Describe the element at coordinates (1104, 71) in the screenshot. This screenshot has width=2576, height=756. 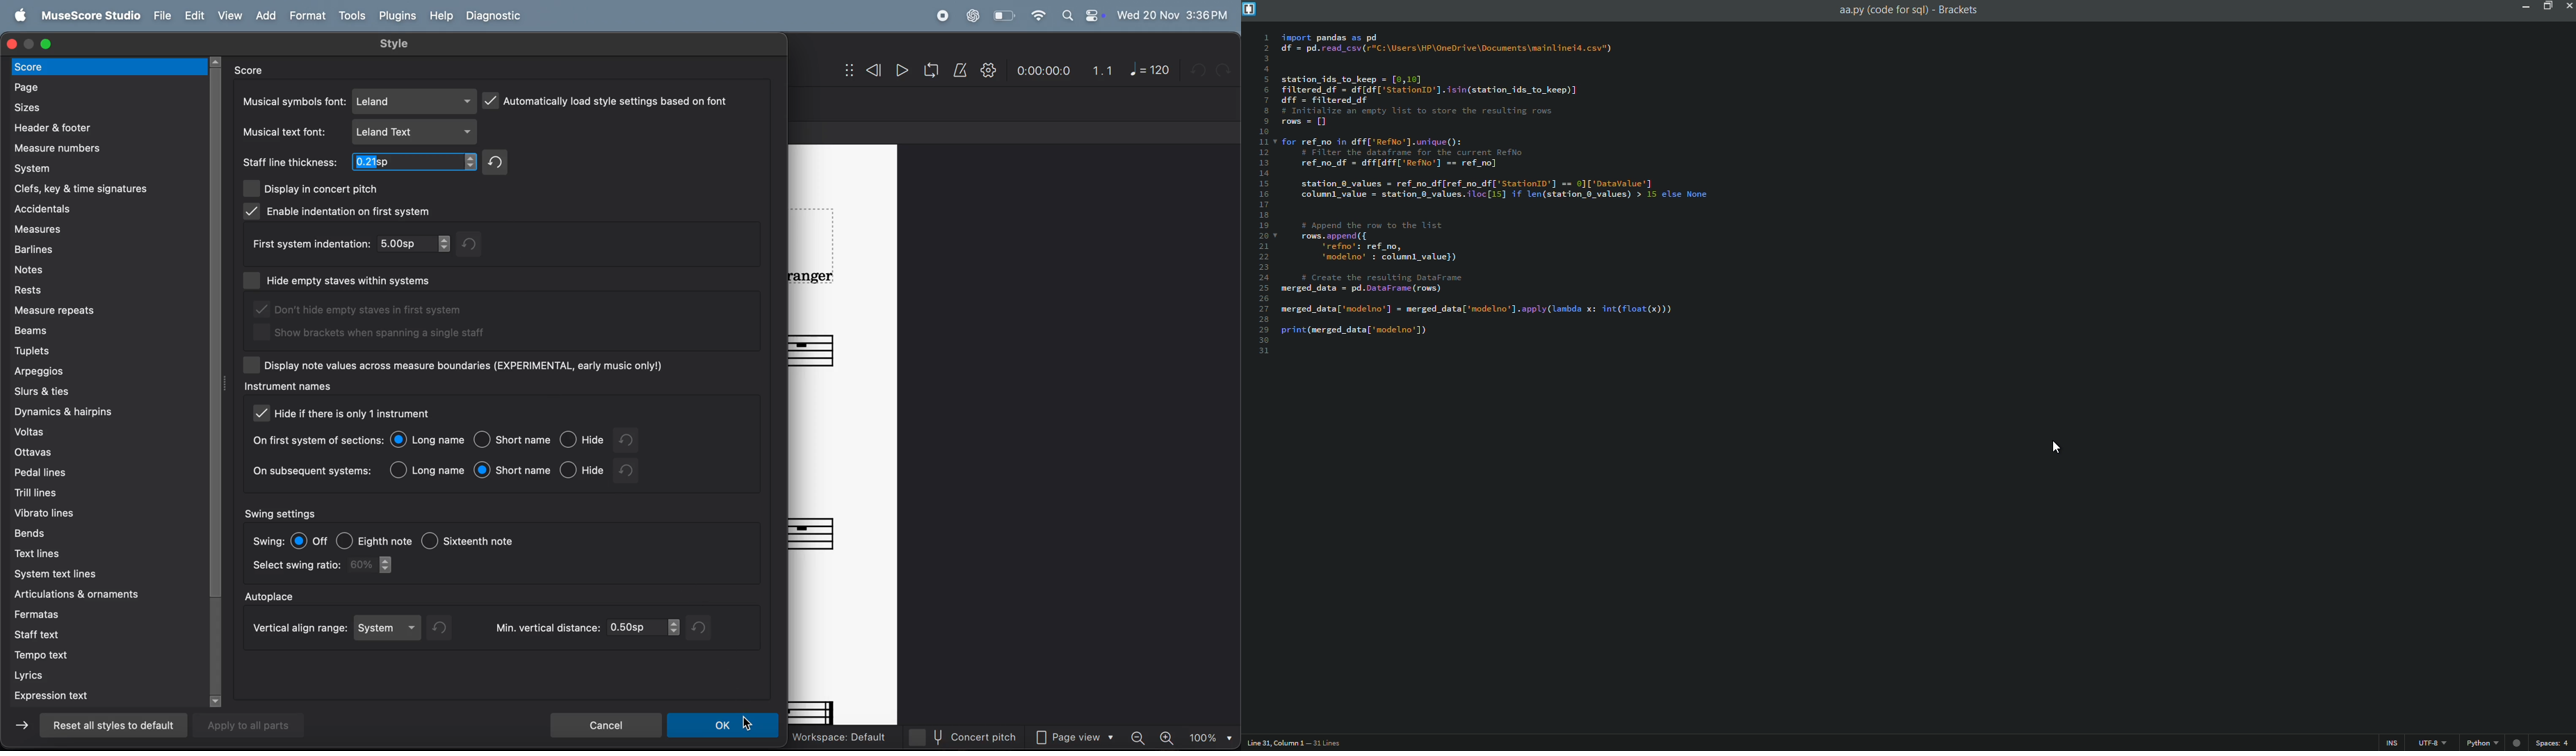
I see `1.1` at that location.